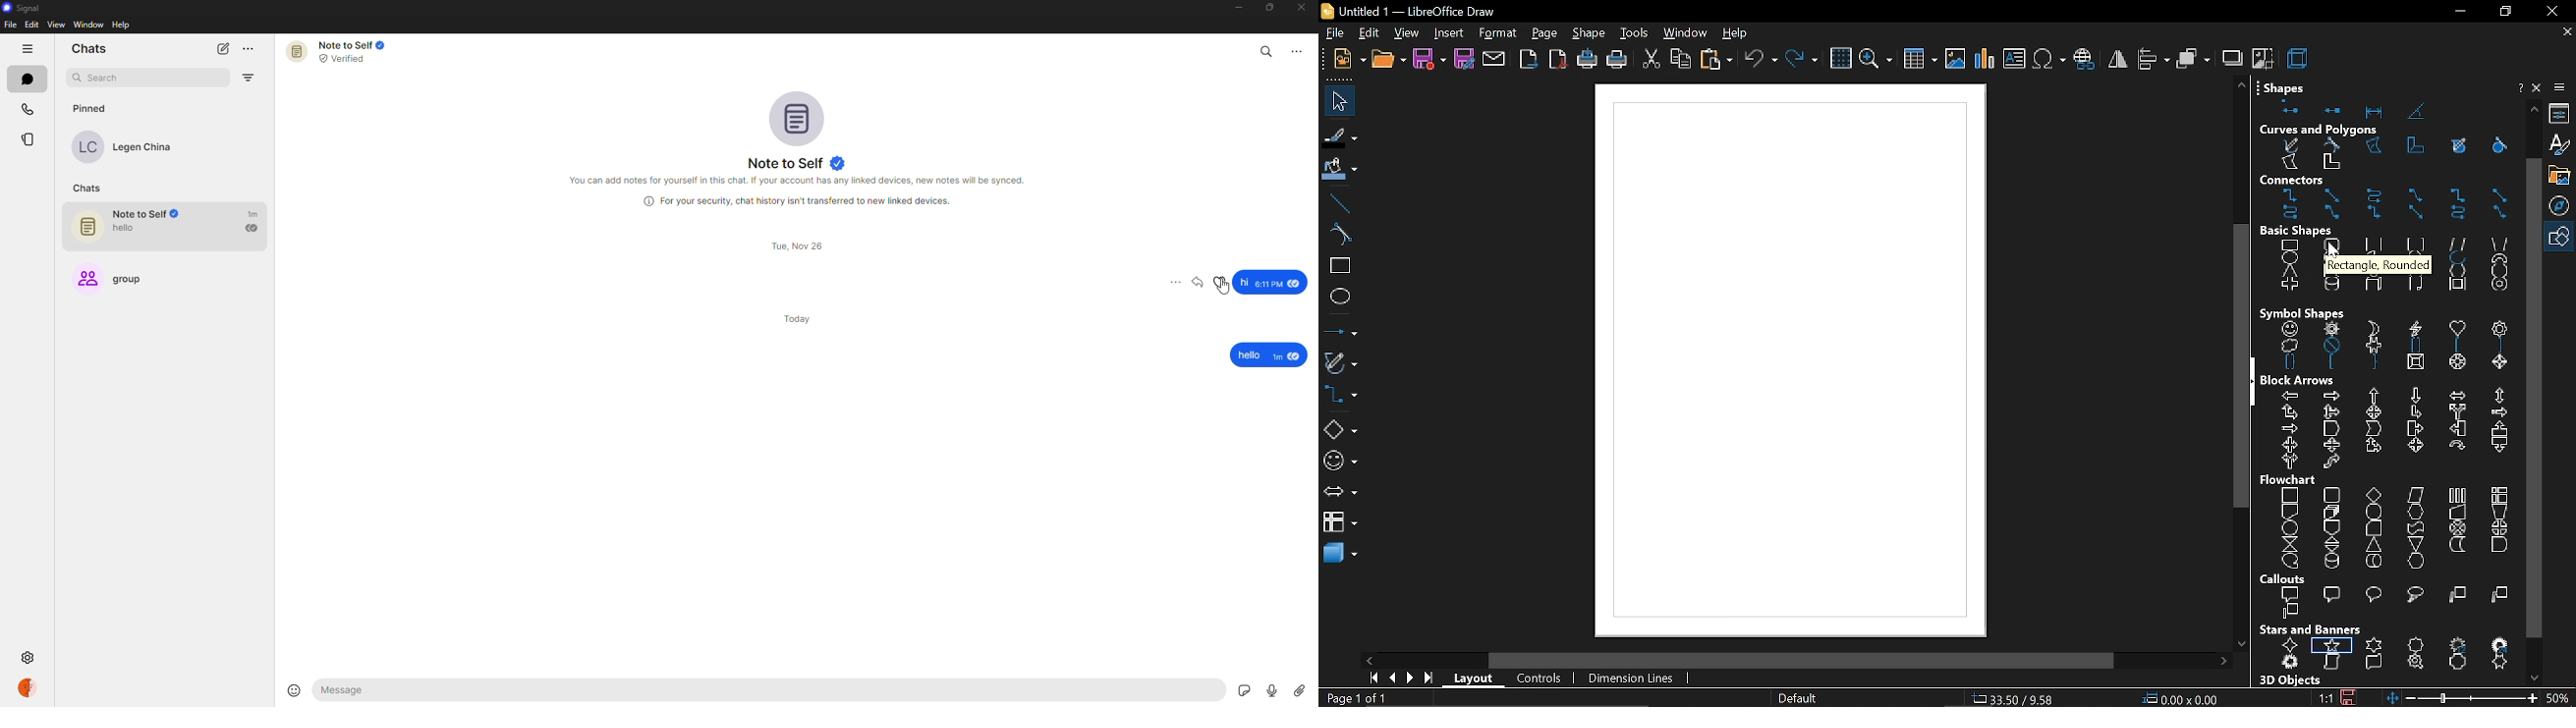 The height and width of the screenshot is (728, 2576). Describe the element at coordinates (32, 25) in the screenshot. I see `edit` at that location.